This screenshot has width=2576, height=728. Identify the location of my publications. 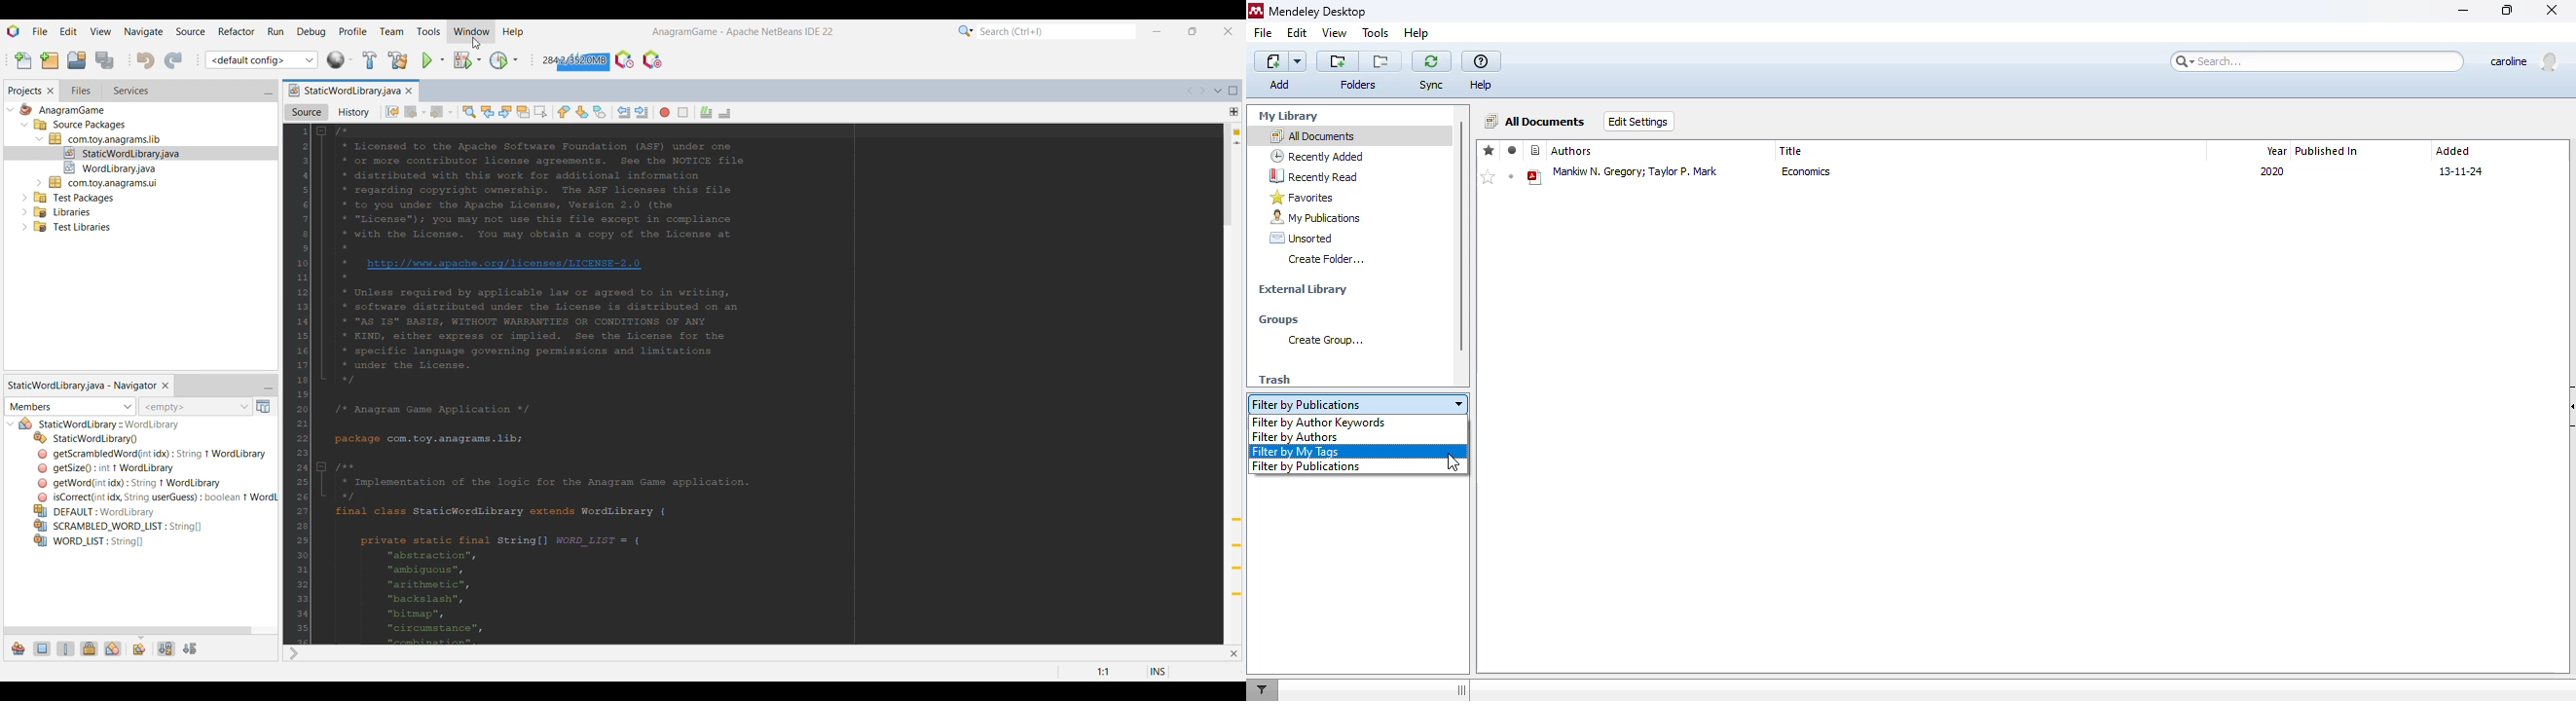
(1314, 217).